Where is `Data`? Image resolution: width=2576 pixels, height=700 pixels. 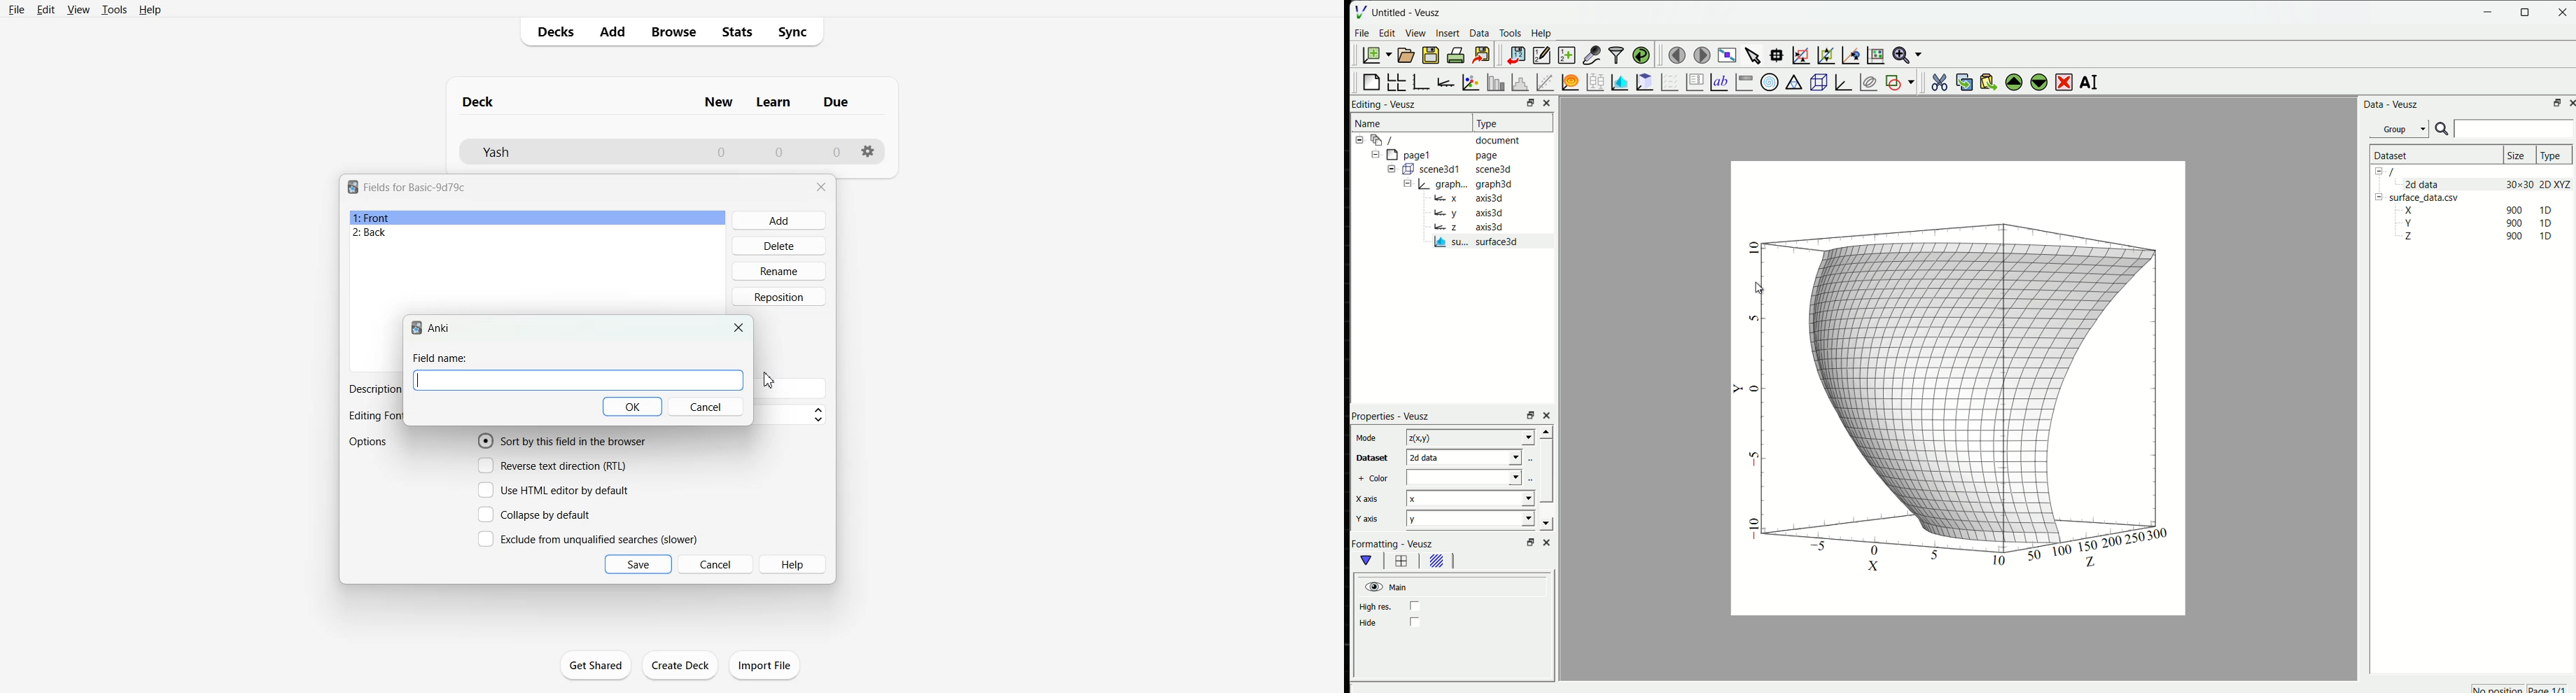 Data is located at coordinates (1481, 33).